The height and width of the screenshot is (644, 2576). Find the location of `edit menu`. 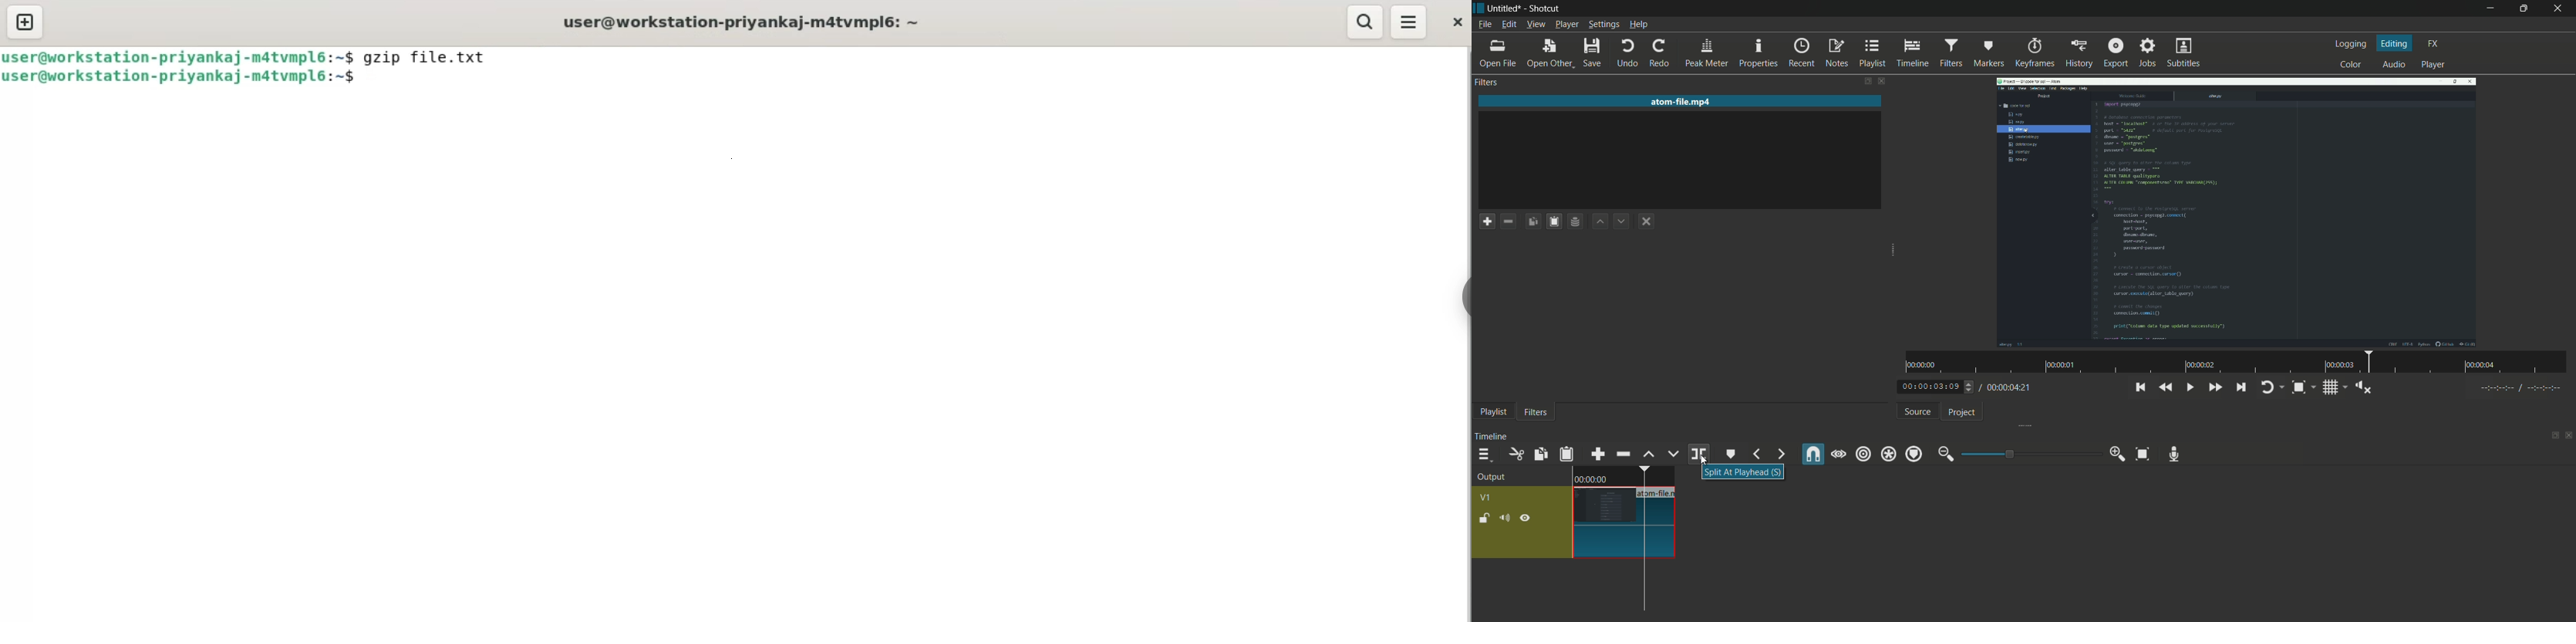

edit menu is located at coordinates (1509, 25).